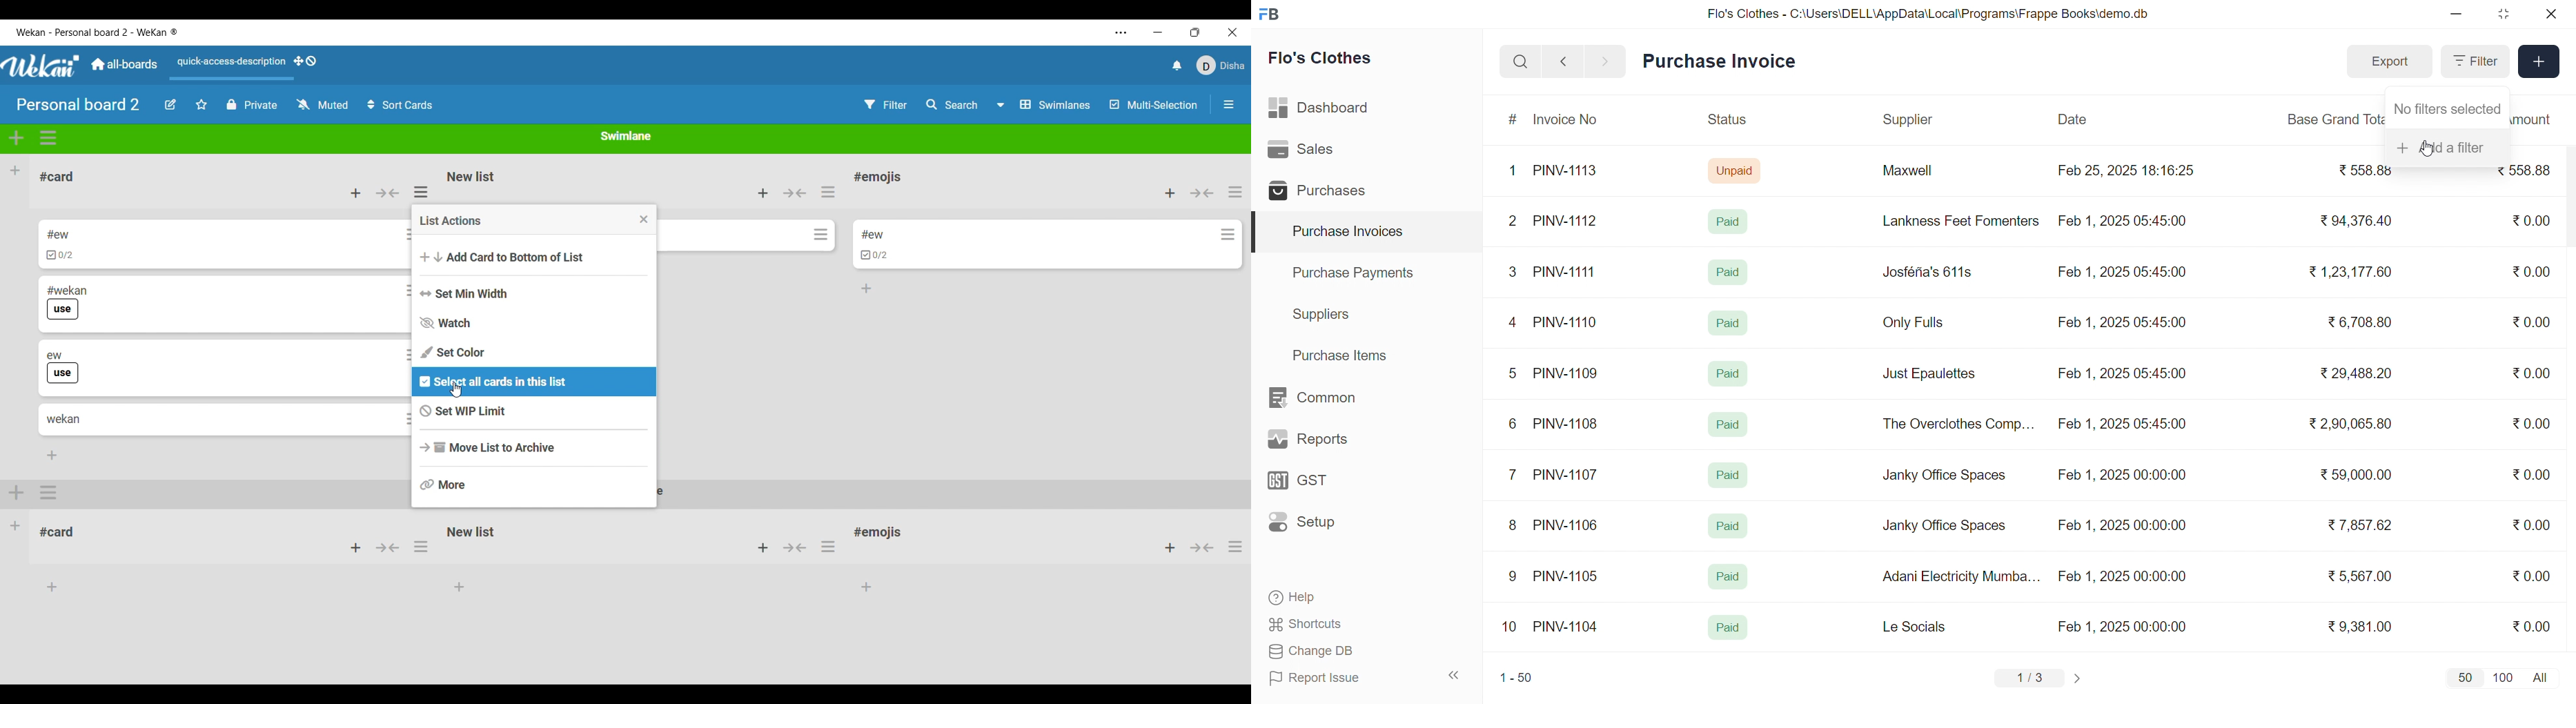 This screenshot has height=728, width=2576. I want to click on Only Fulls, so click(1919, 326).